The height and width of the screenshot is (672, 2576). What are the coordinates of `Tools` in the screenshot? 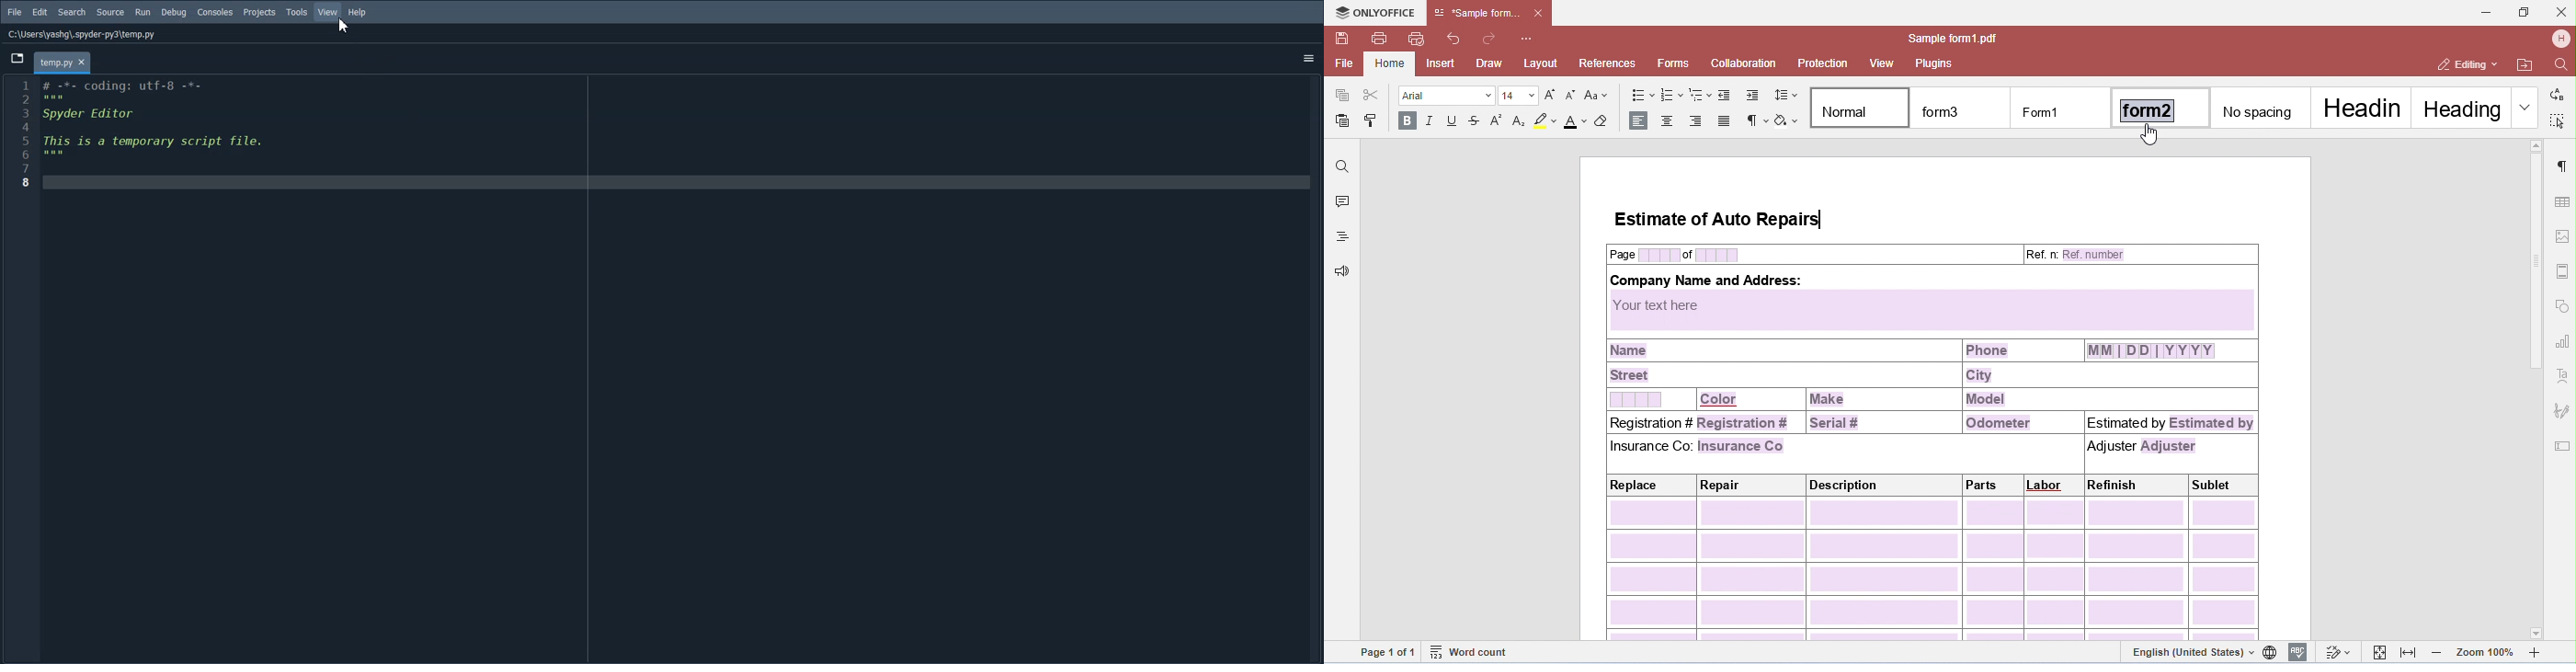 It's located at (297, 12).